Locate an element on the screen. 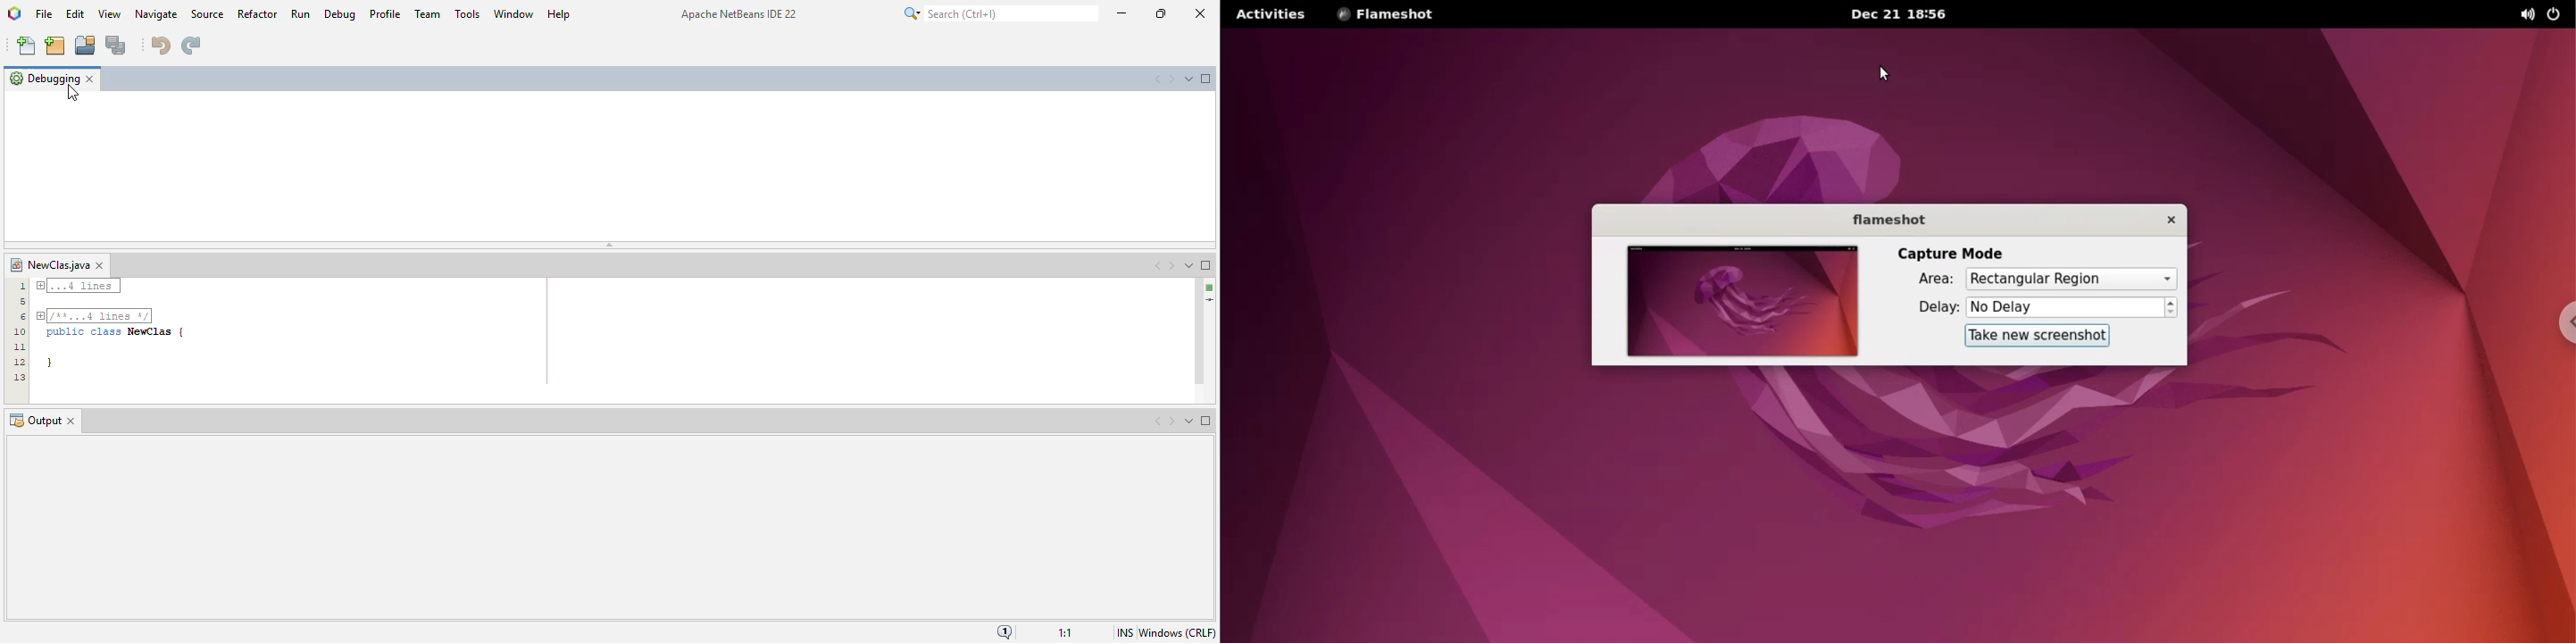 The width and height of the screenshot is (2576, 644). close is located at coordinates (1199, 13).